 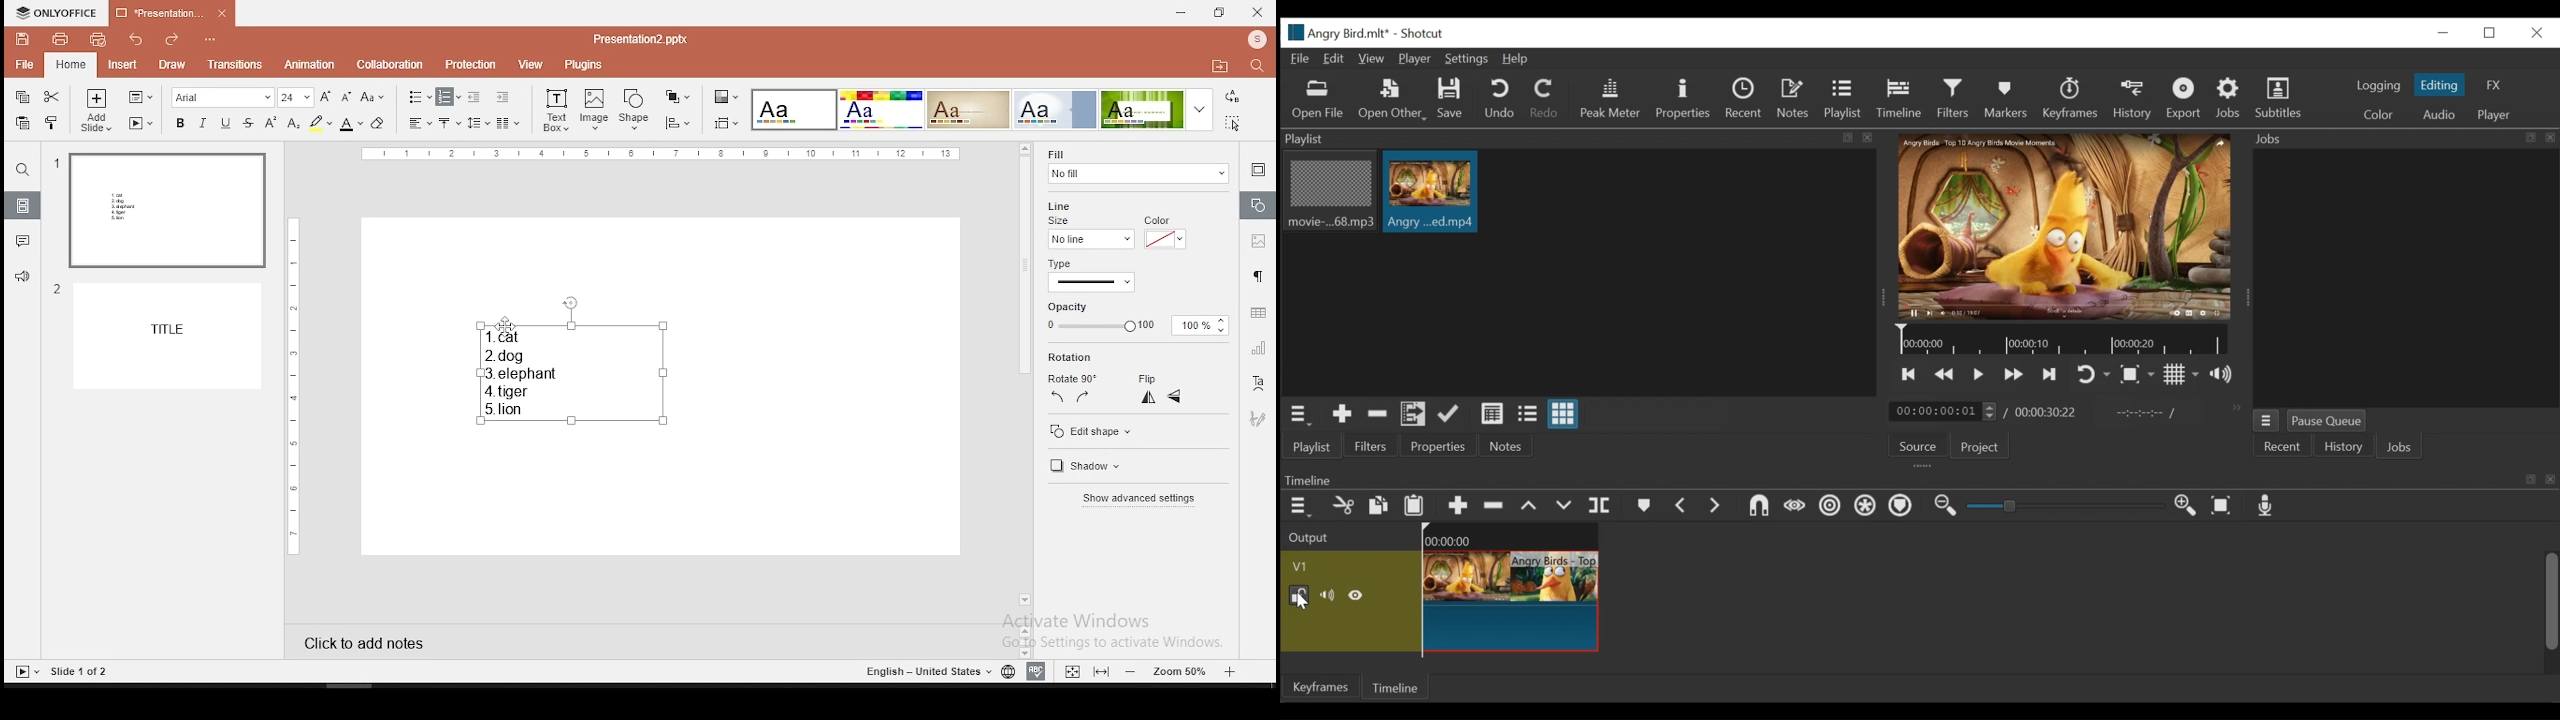 What do you see at coordinates (1357, 596) in the screenshot?
I see `Hide` at bounding box center [1357, 596].